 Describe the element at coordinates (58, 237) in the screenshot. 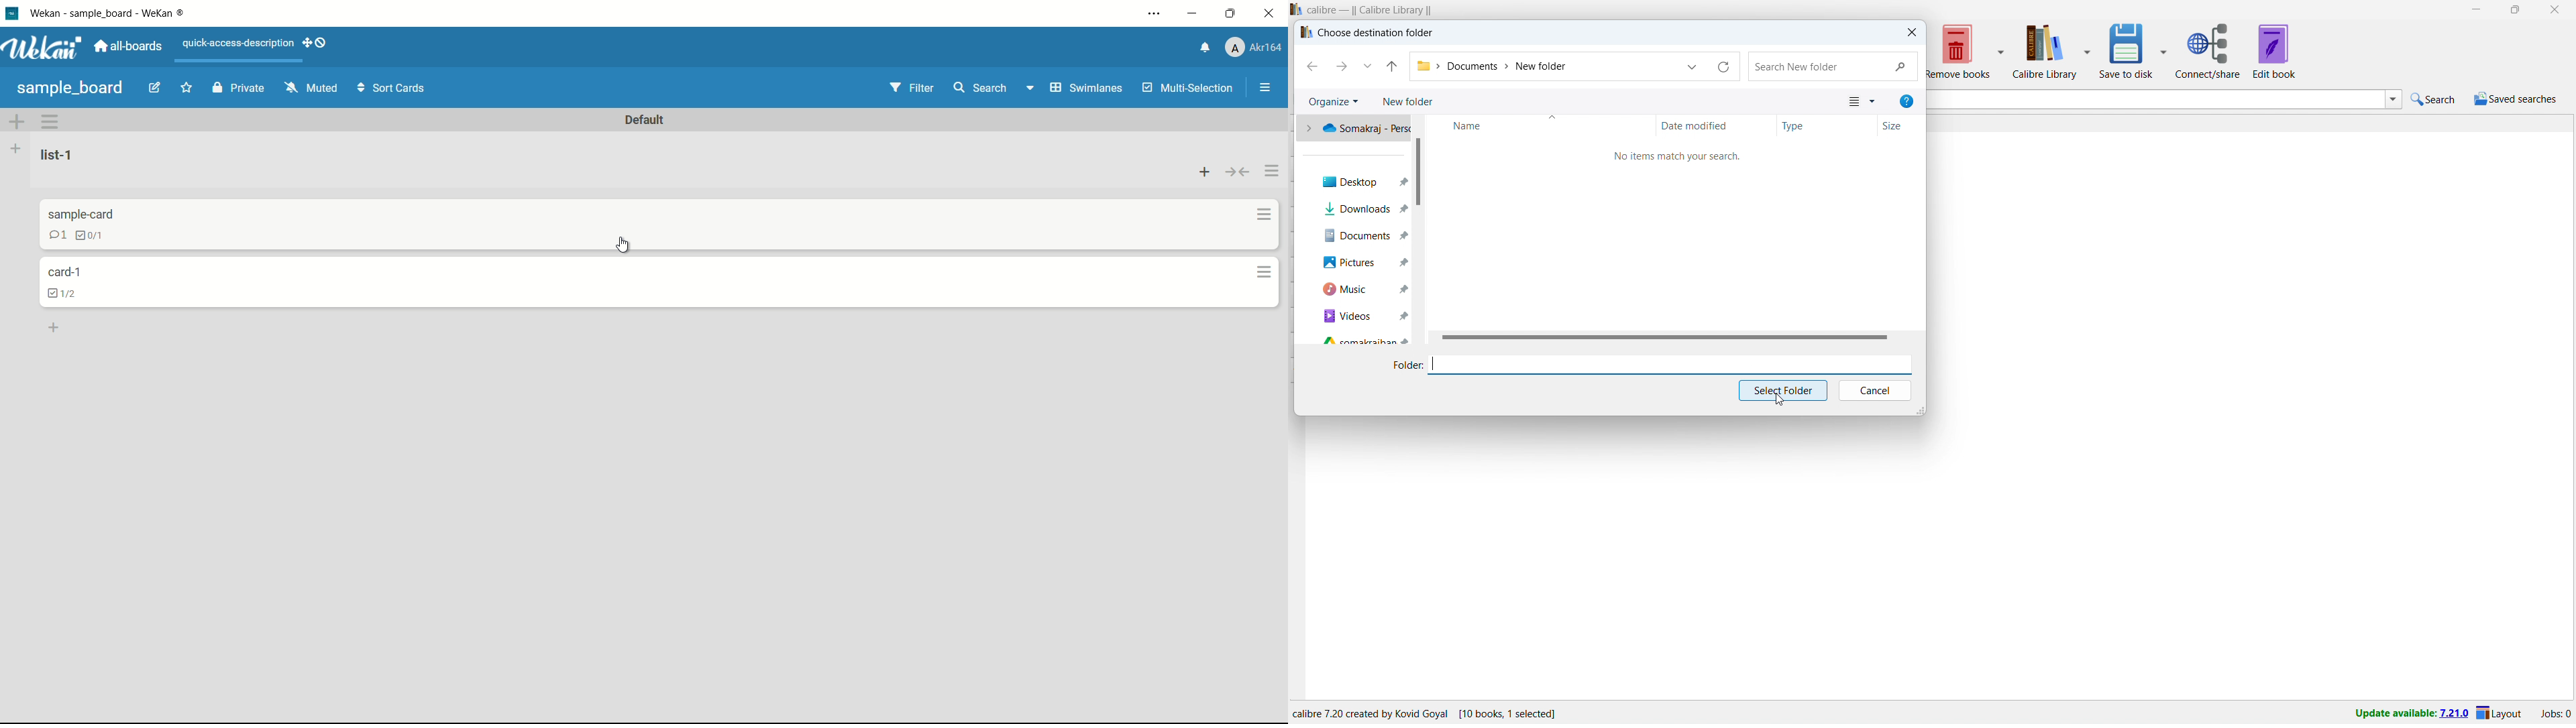

I see `comment` at that location.